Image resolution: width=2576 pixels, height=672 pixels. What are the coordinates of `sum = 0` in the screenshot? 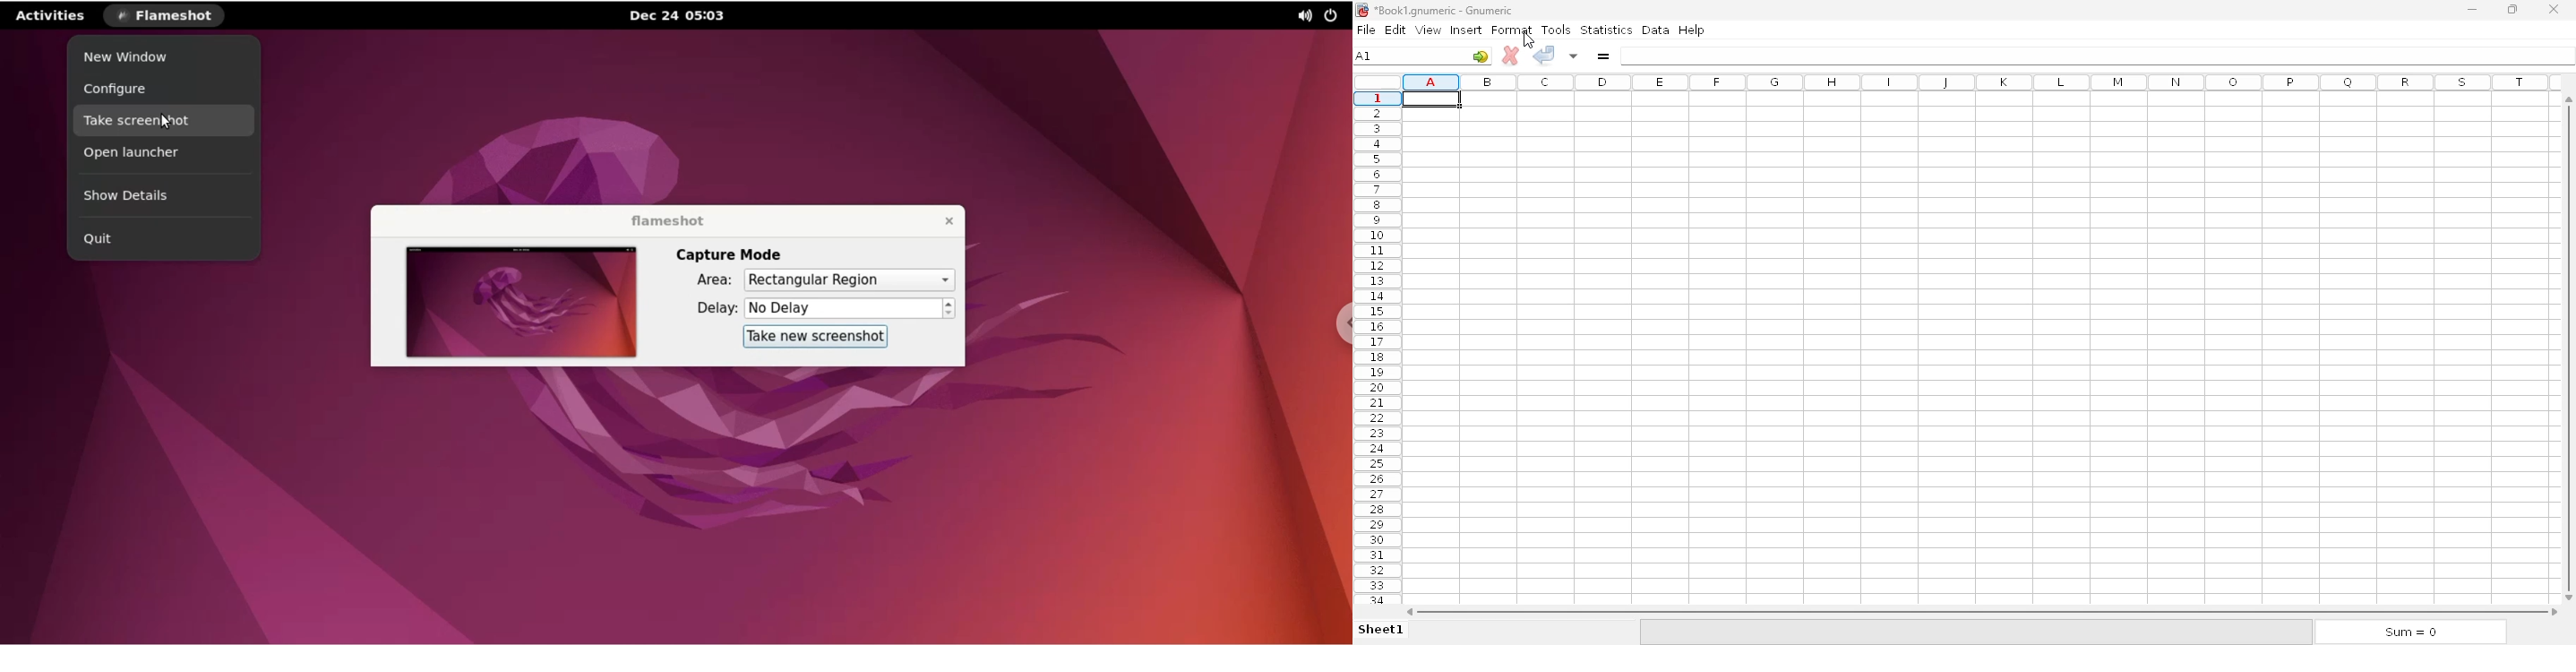 It's located at (2409, 632).